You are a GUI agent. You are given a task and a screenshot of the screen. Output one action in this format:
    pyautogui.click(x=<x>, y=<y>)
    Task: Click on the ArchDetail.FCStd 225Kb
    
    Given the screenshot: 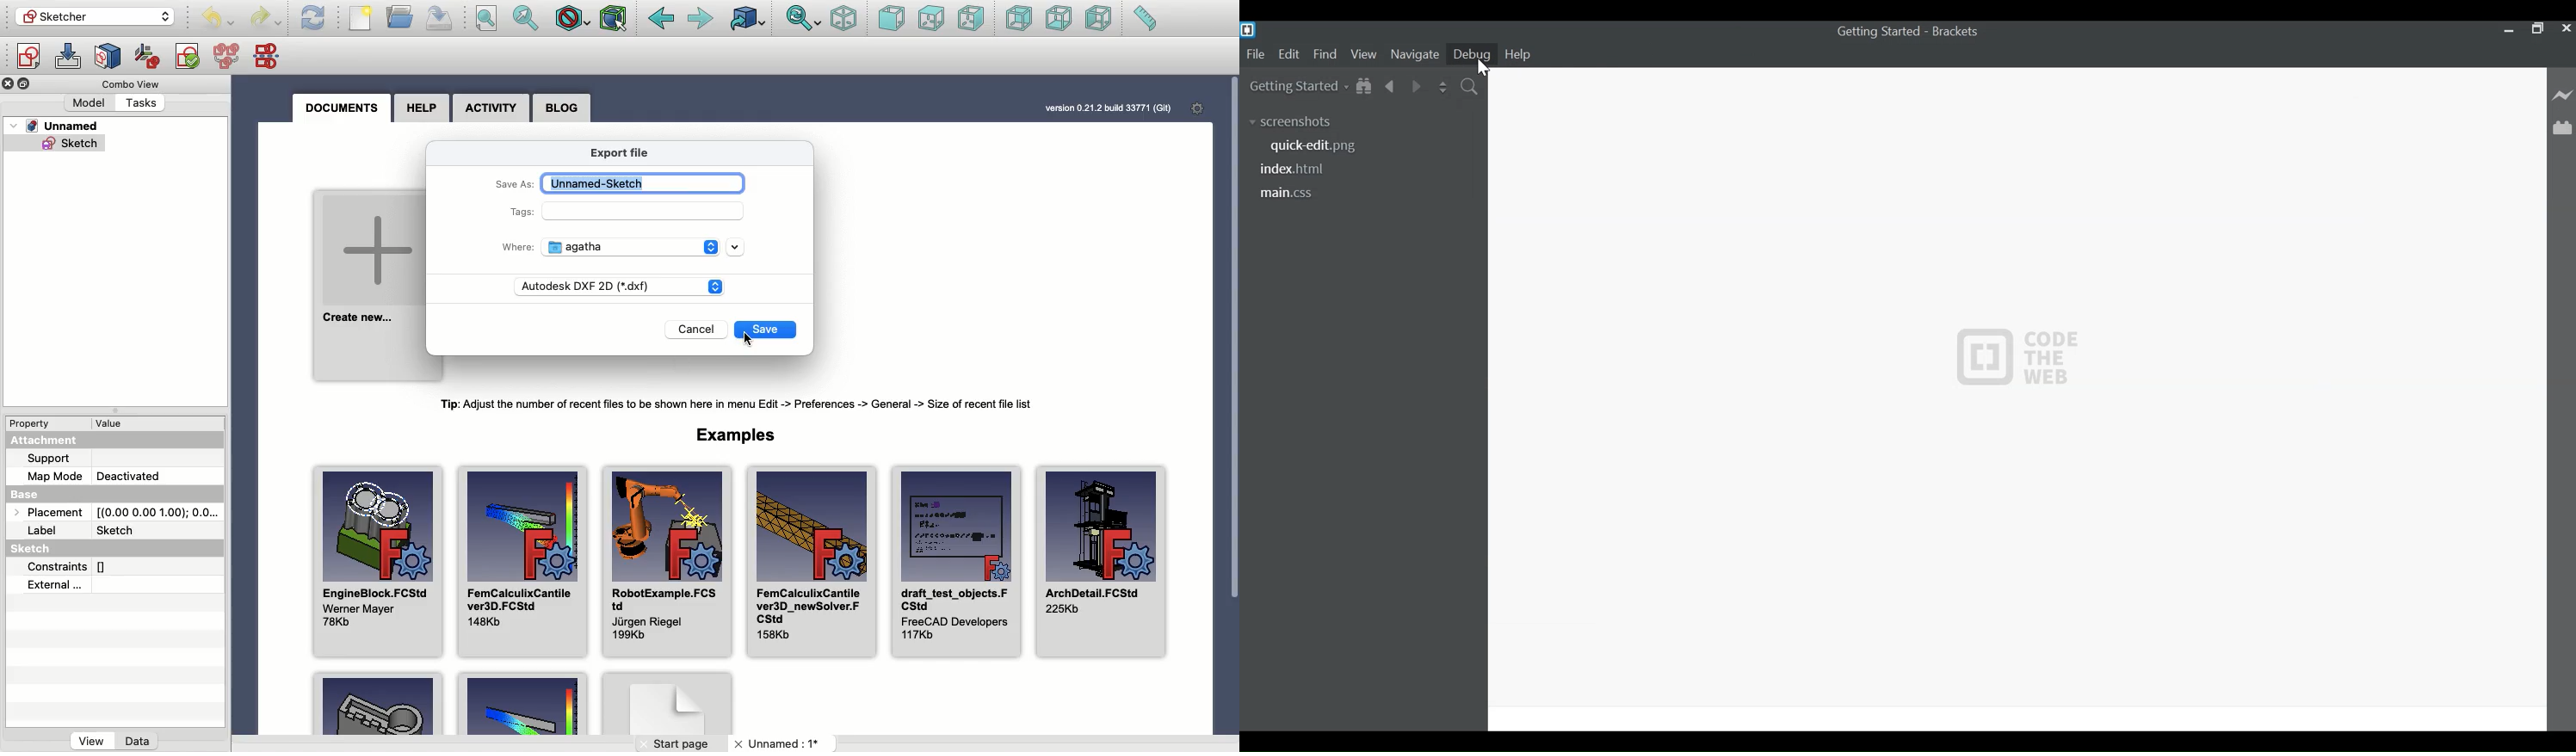 What is the action you would take?
    pyautogui.click(x=1103, y=562)
    